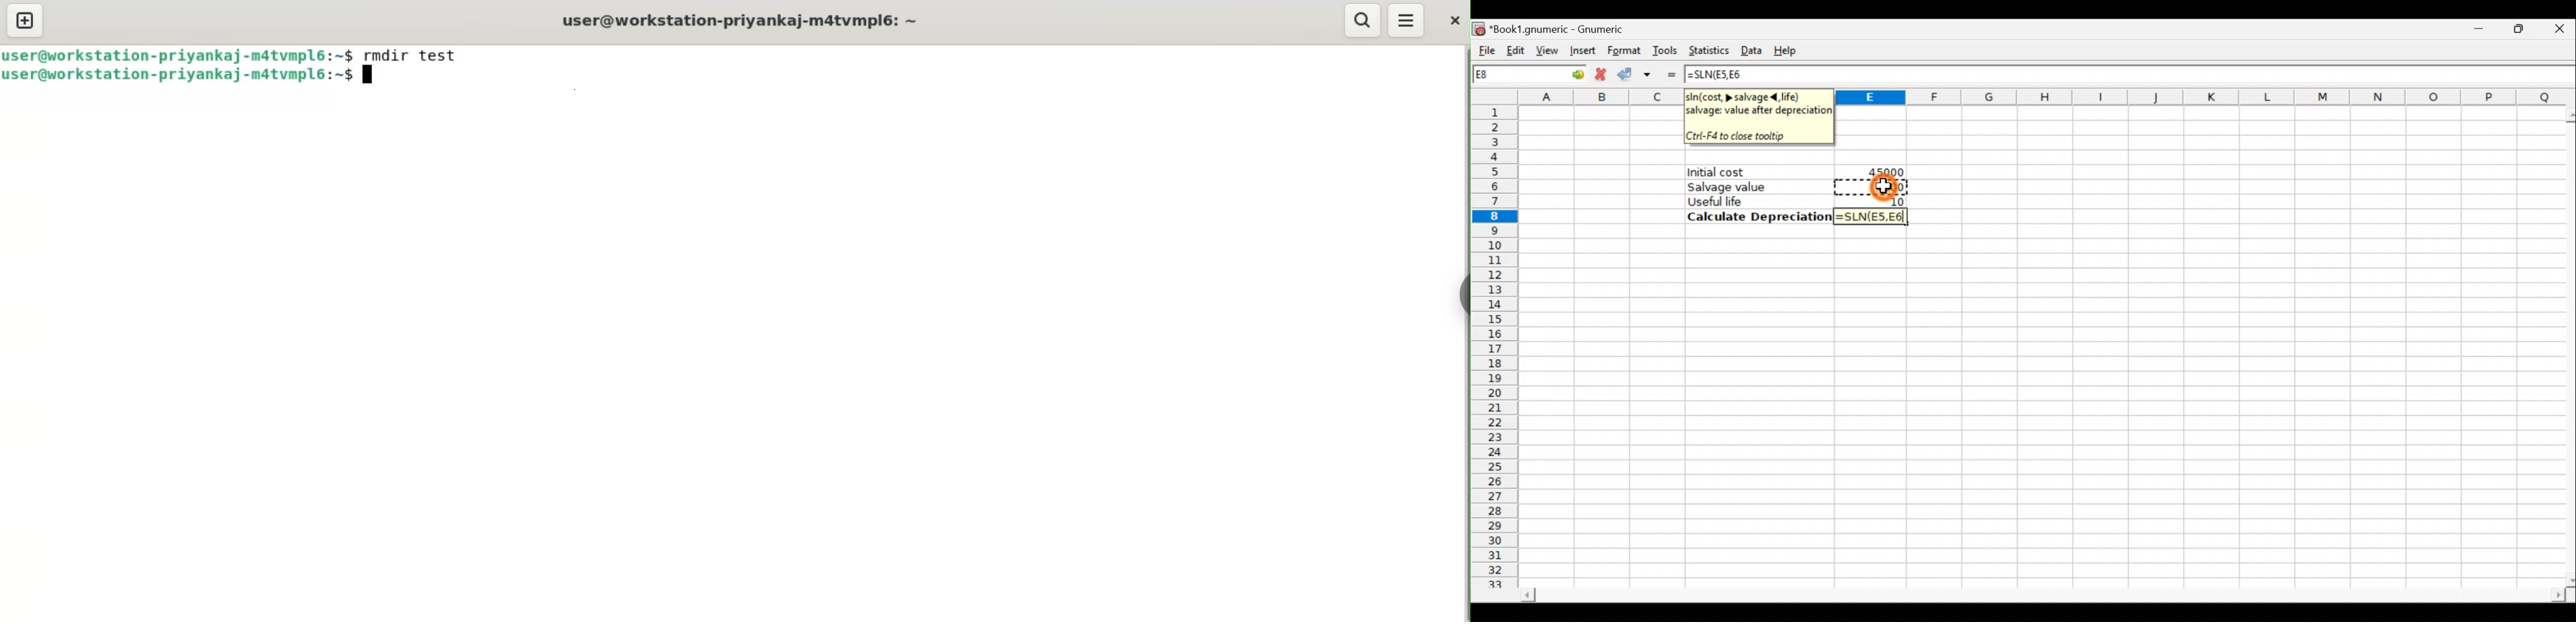  I want to click on 10, so click(1893, 200).